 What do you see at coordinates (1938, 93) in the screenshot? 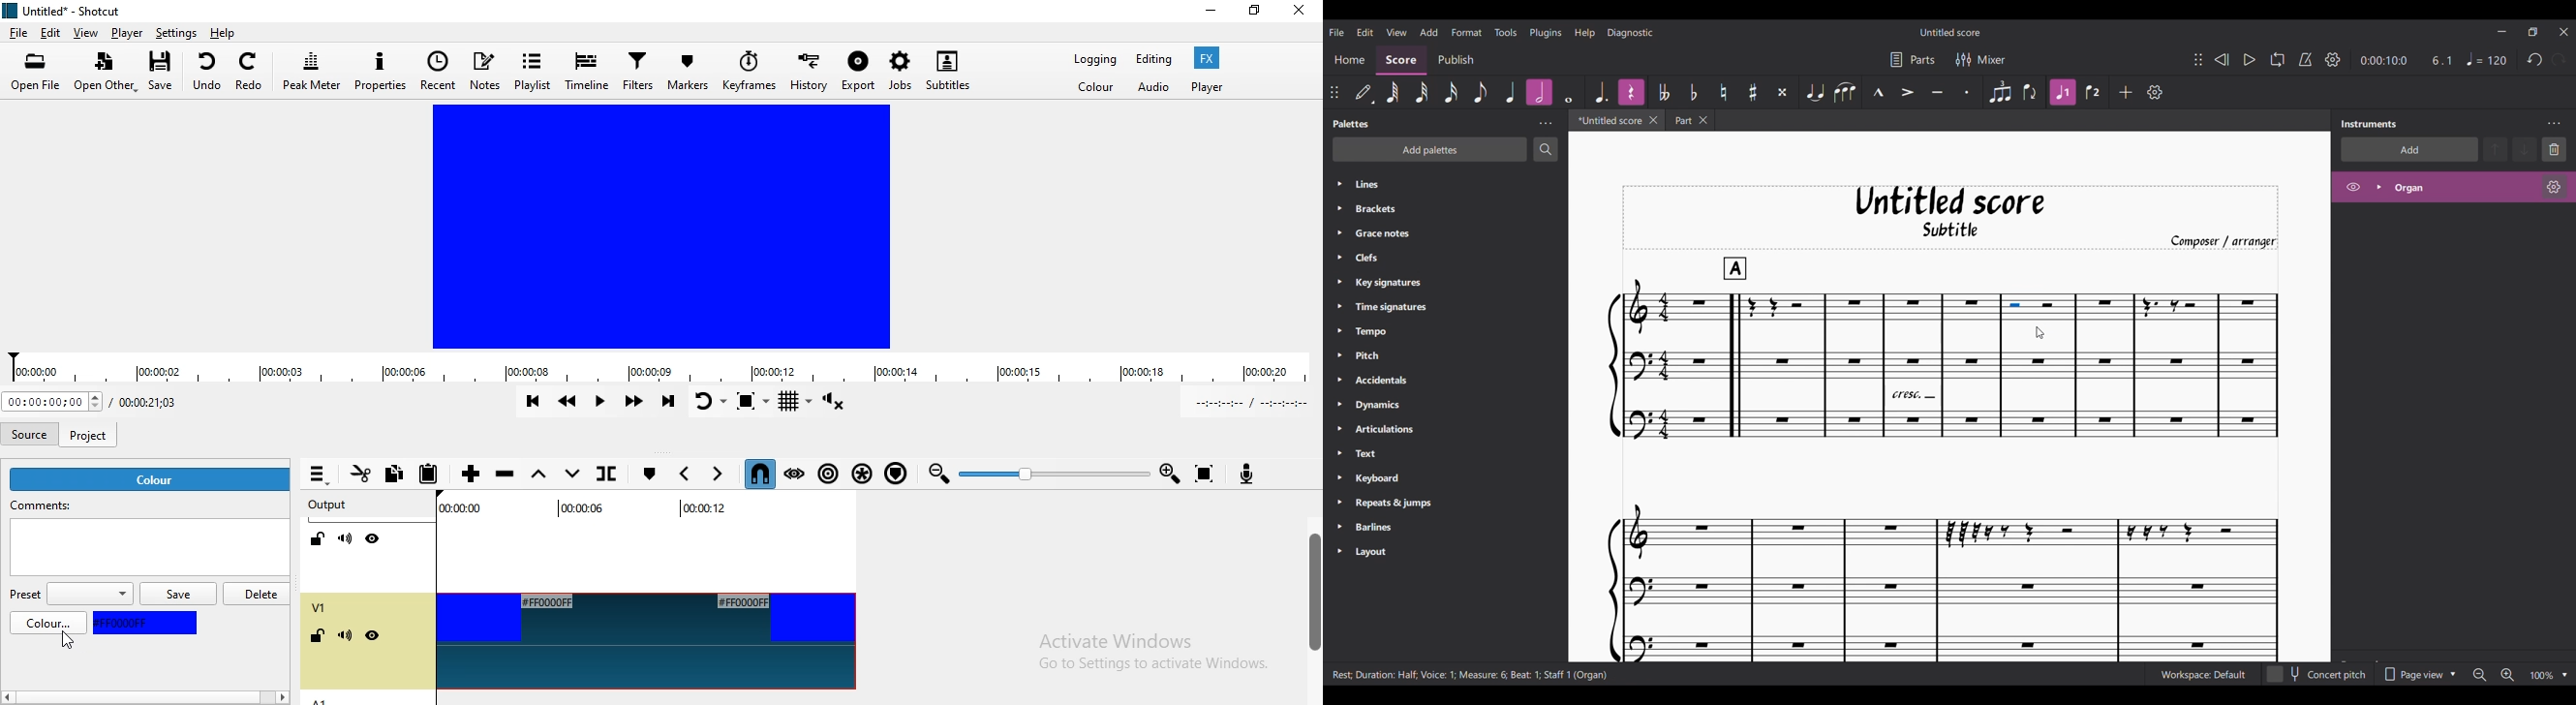
I see `Tenuto` at bounding box center [1938, 93].